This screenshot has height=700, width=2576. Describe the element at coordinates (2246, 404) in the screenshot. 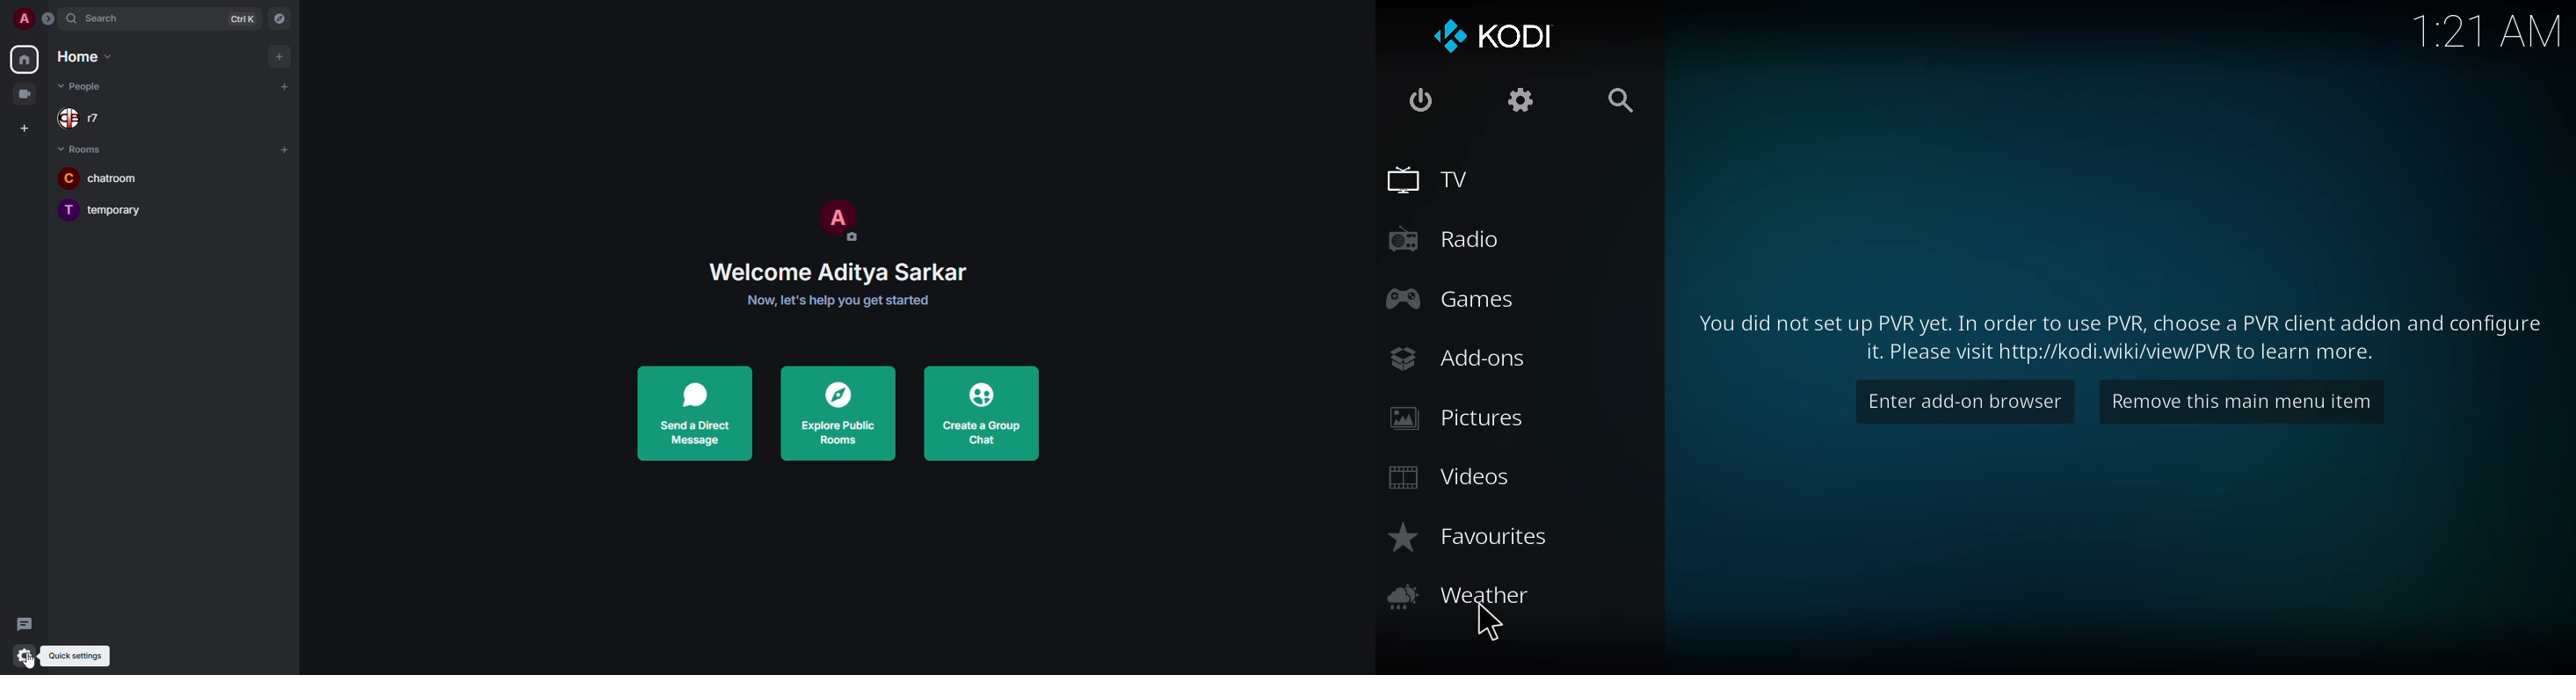

I see `remove this main menu item` at that location.